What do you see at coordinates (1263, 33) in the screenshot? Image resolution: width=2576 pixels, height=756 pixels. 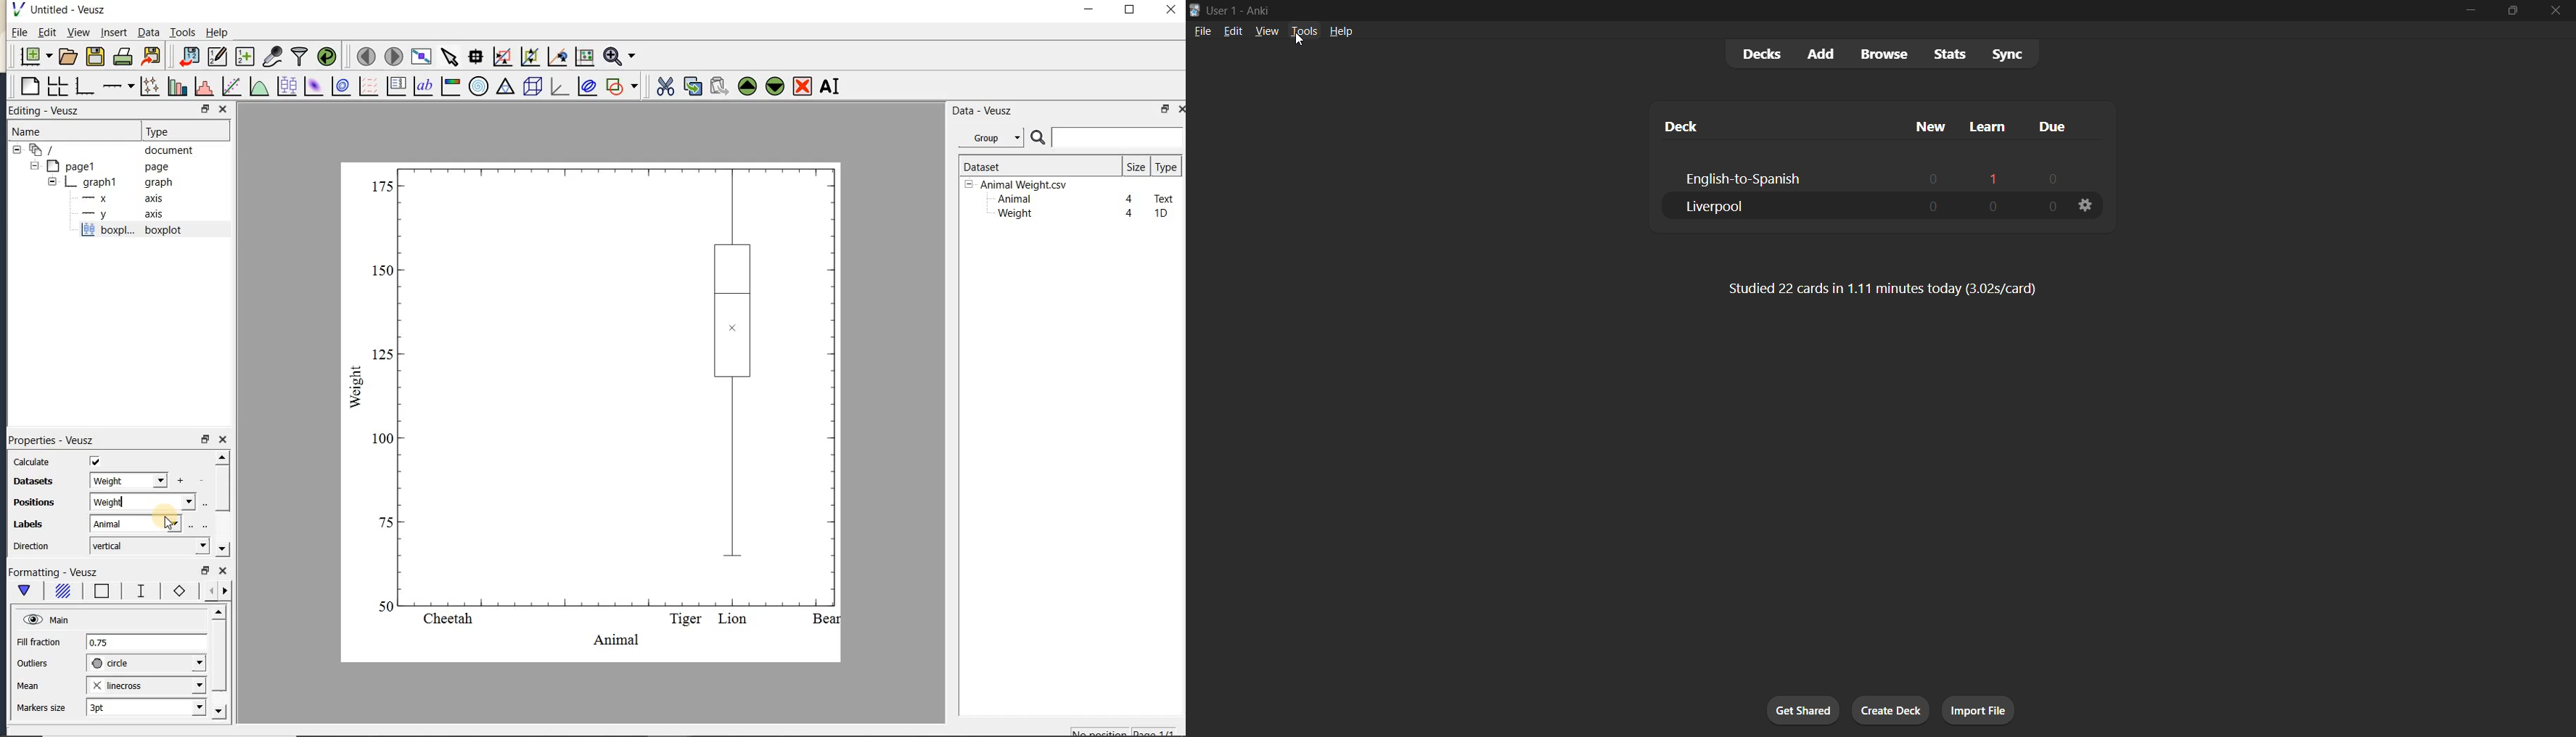 I see `view` at bounding box center [1263, 33].